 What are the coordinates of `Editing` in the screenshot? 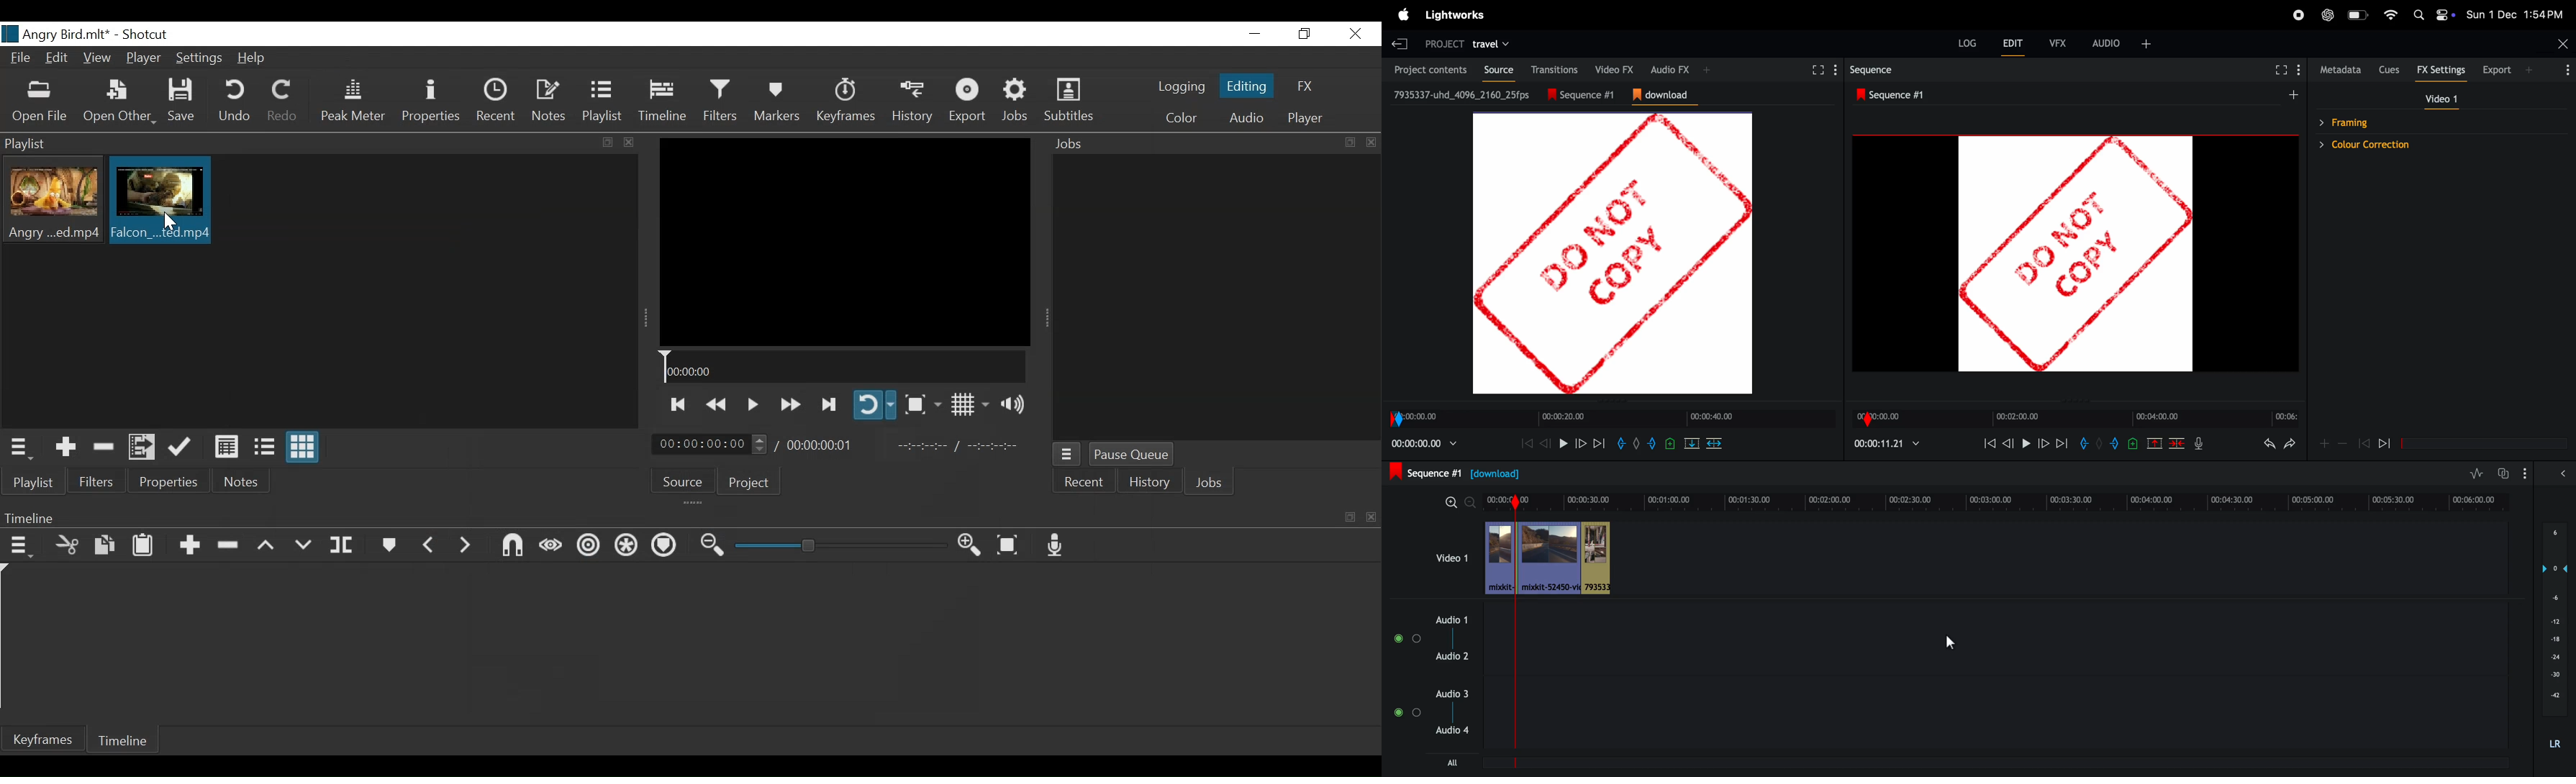 It's located at (1249, 85).